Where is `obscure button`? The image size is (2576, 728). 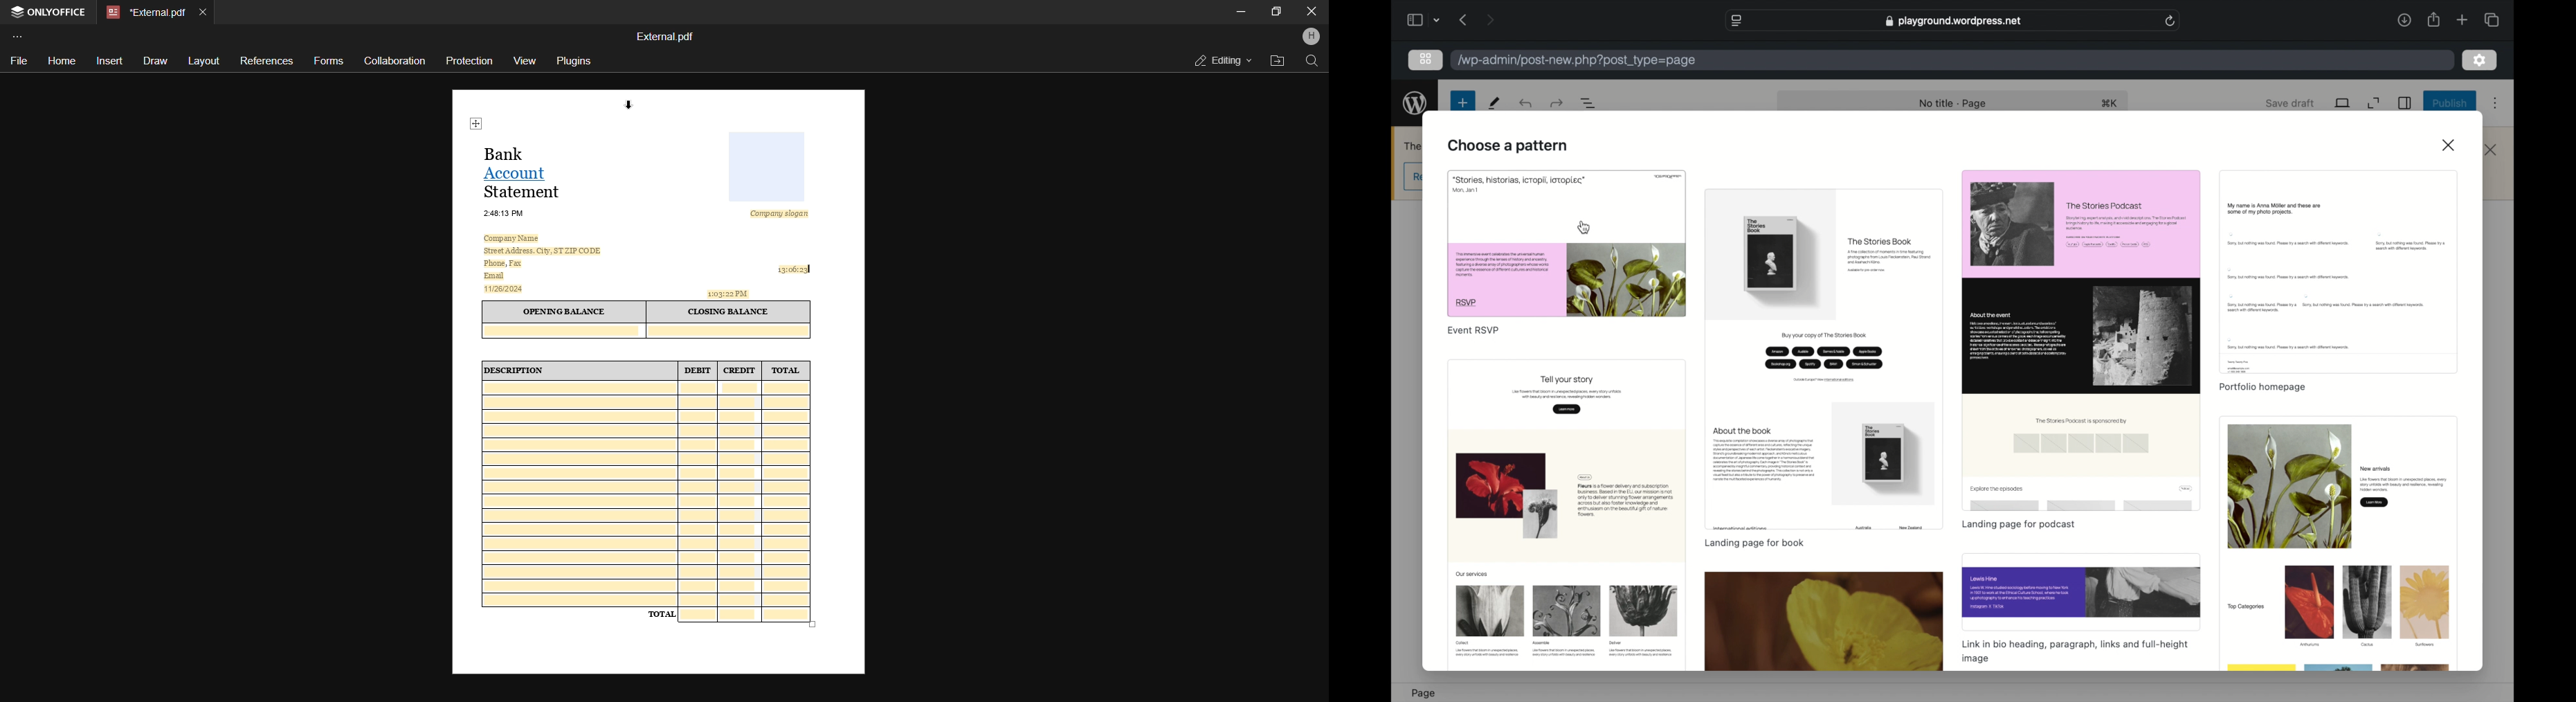
obscure button is located at coordinates (1412, 177).